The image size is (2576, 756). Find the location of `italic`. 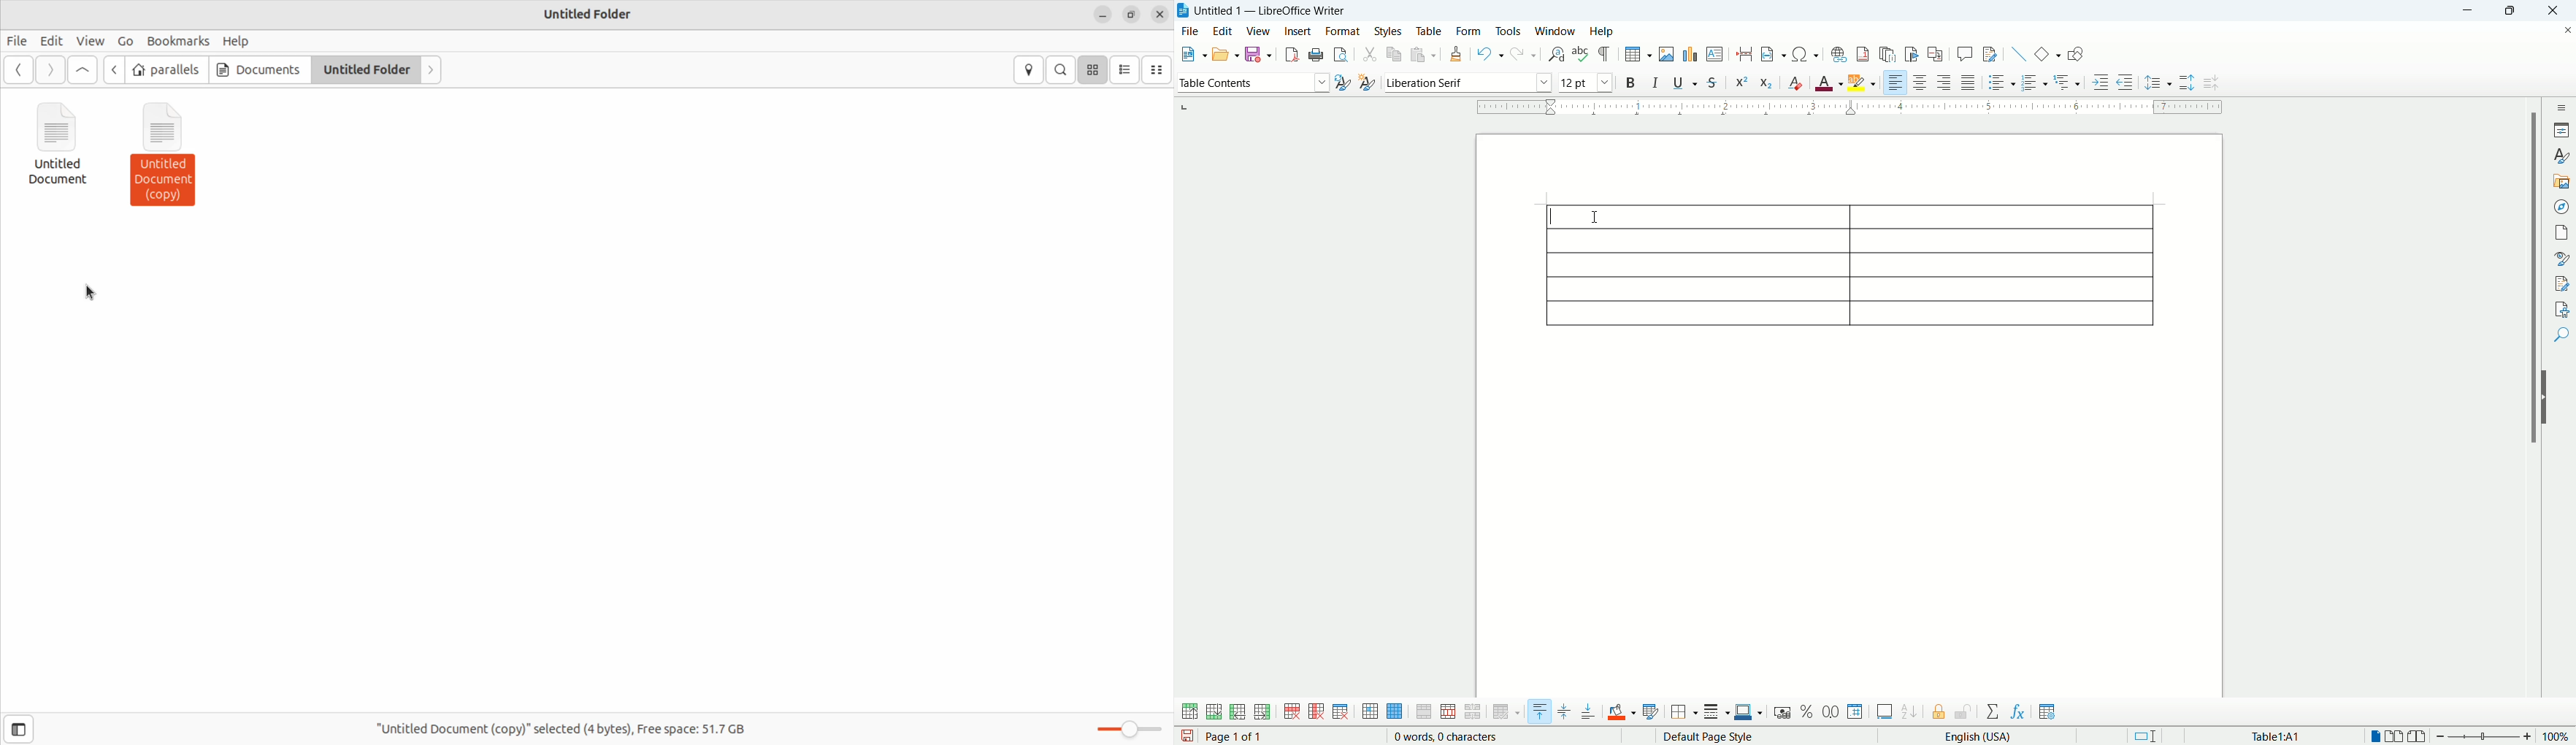

italic is located at coordinates (1658, 81).